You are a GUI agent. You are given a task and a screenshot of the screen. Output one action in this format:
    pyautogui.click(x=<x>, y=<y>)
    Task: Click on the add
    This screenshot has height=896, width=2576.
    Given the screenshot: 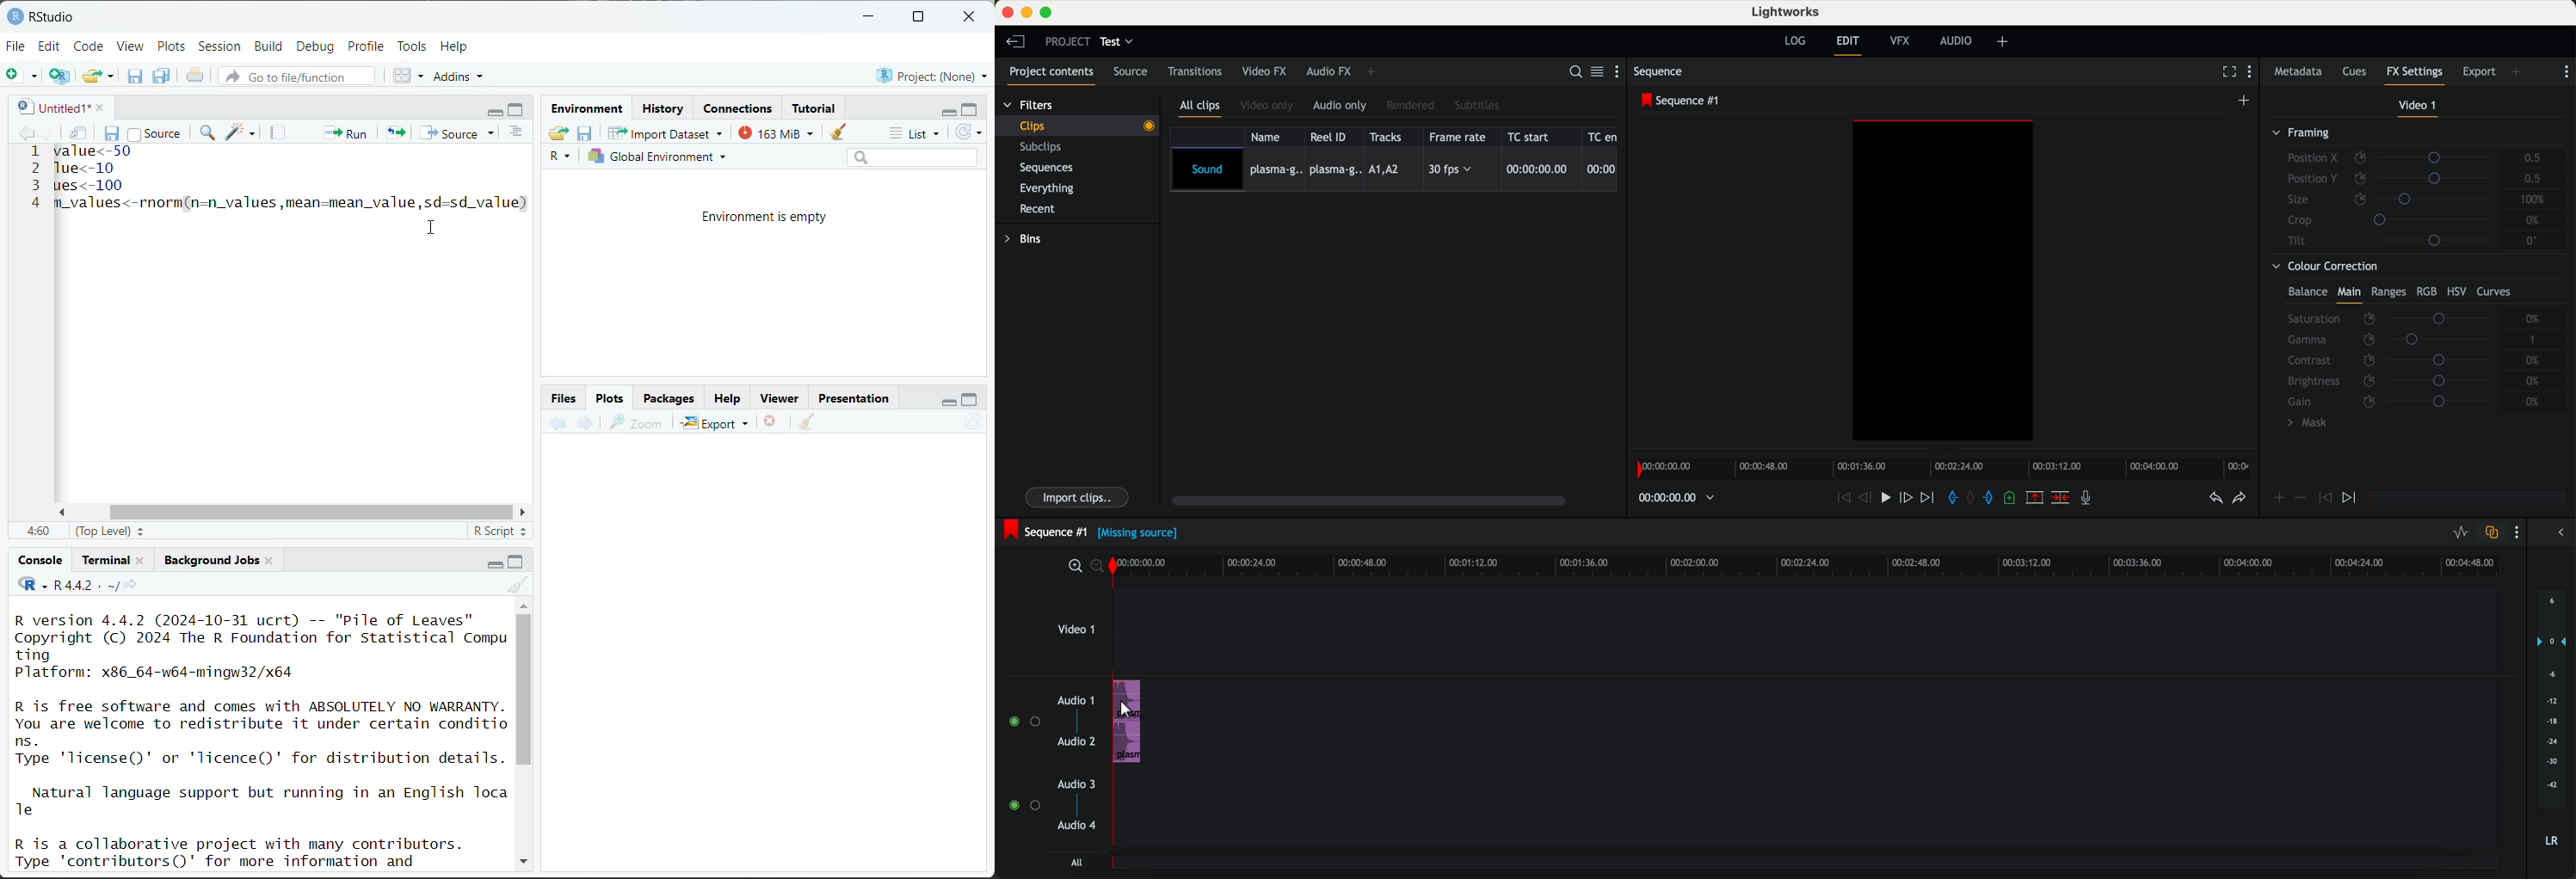 What is the action you would take?
    pyautogui.click(x=2005, y=42)
    